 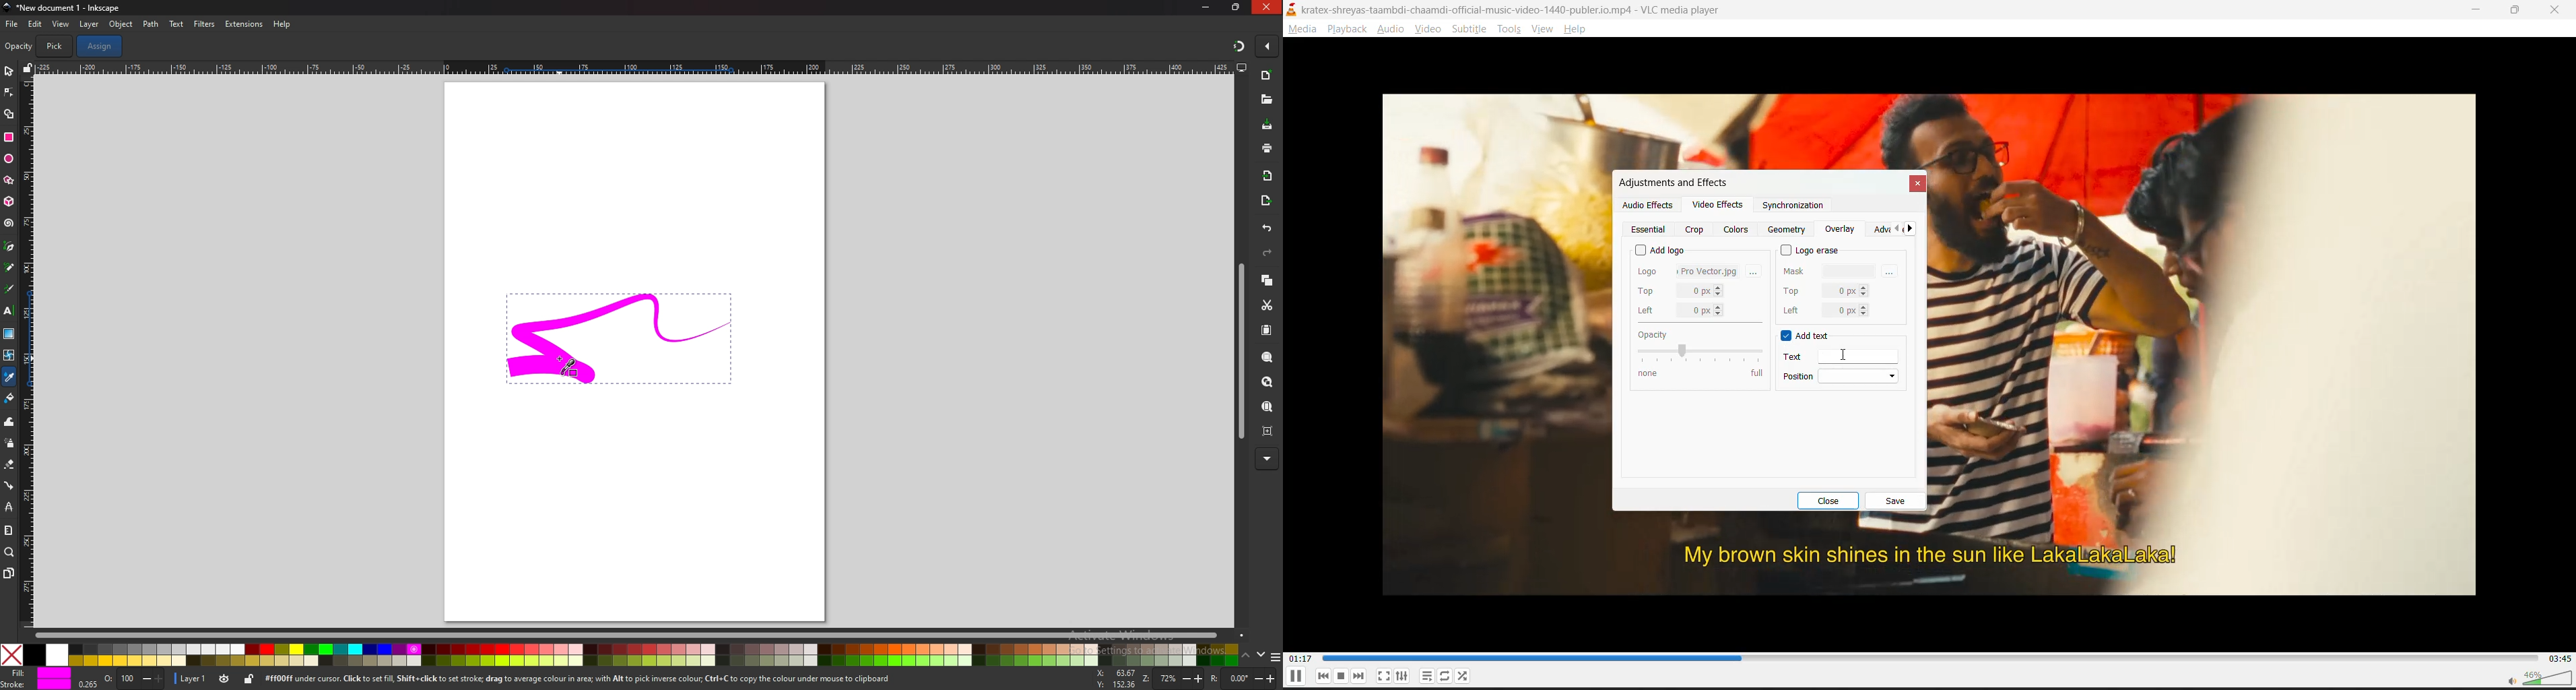 What do you see at coordinates (88, 682) in the screenshot?
I see `0.265` at bounding box center [88, 682].